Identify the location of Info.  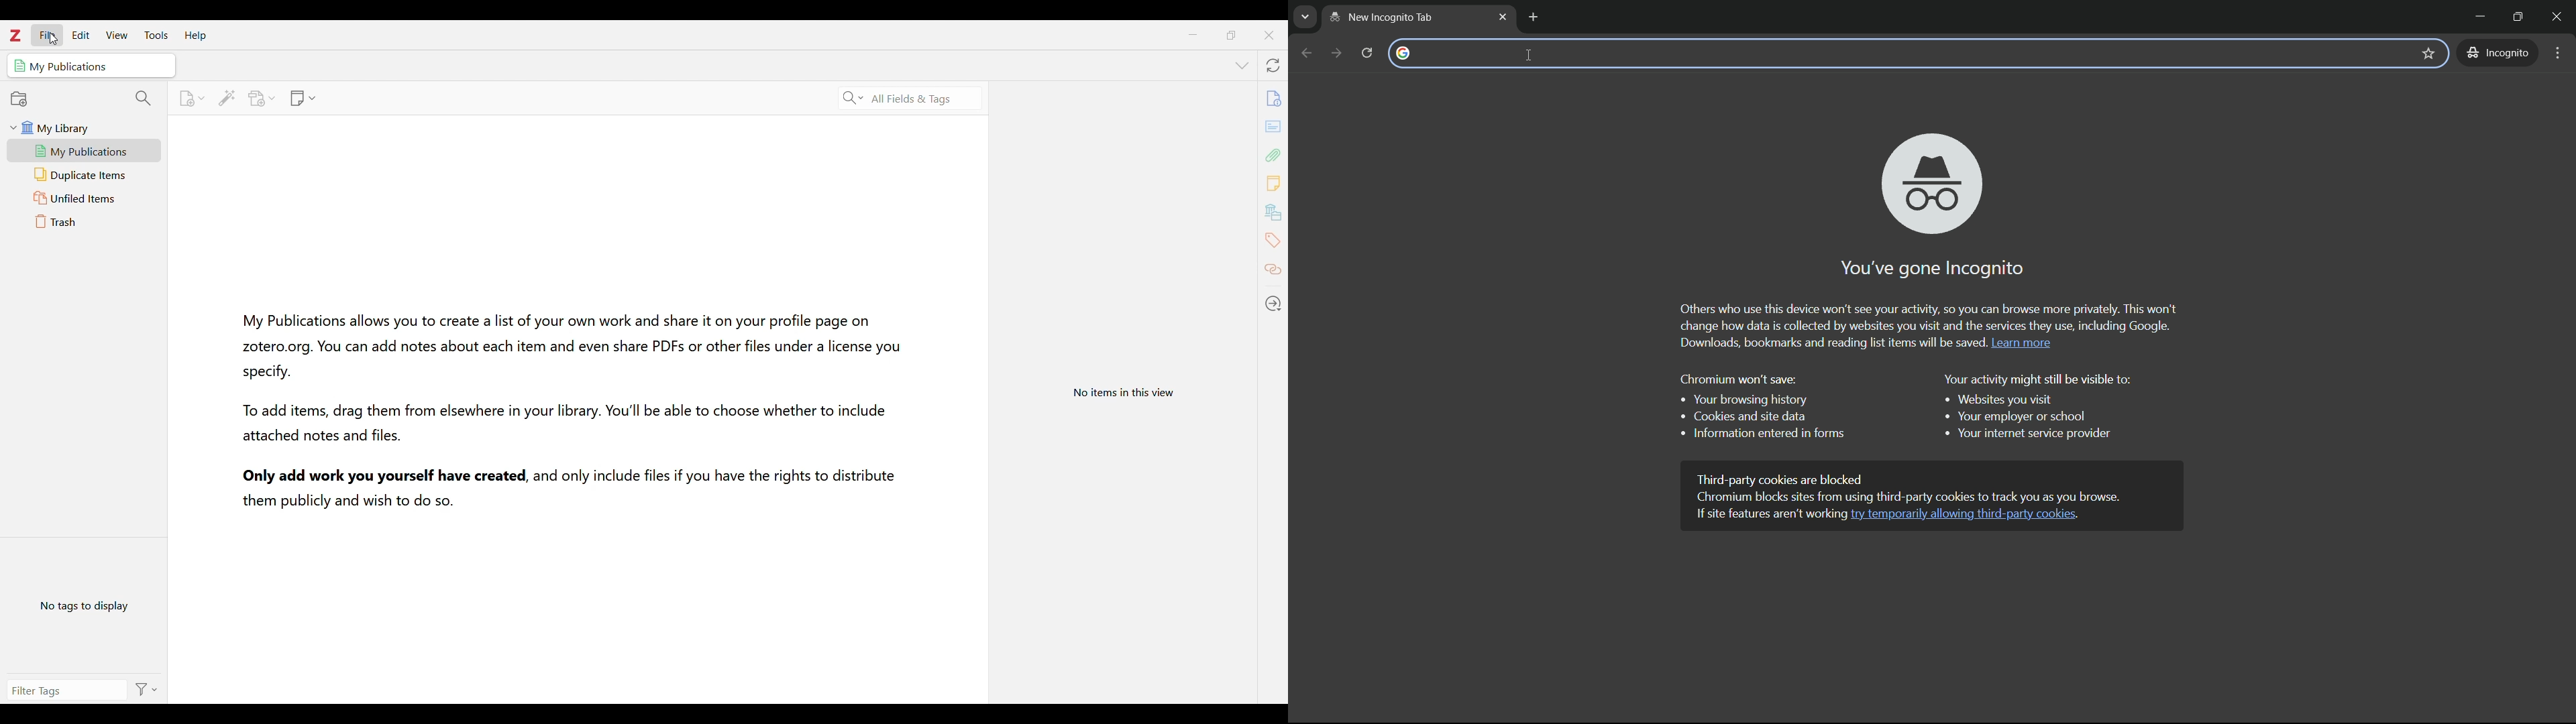
(1274, 97).